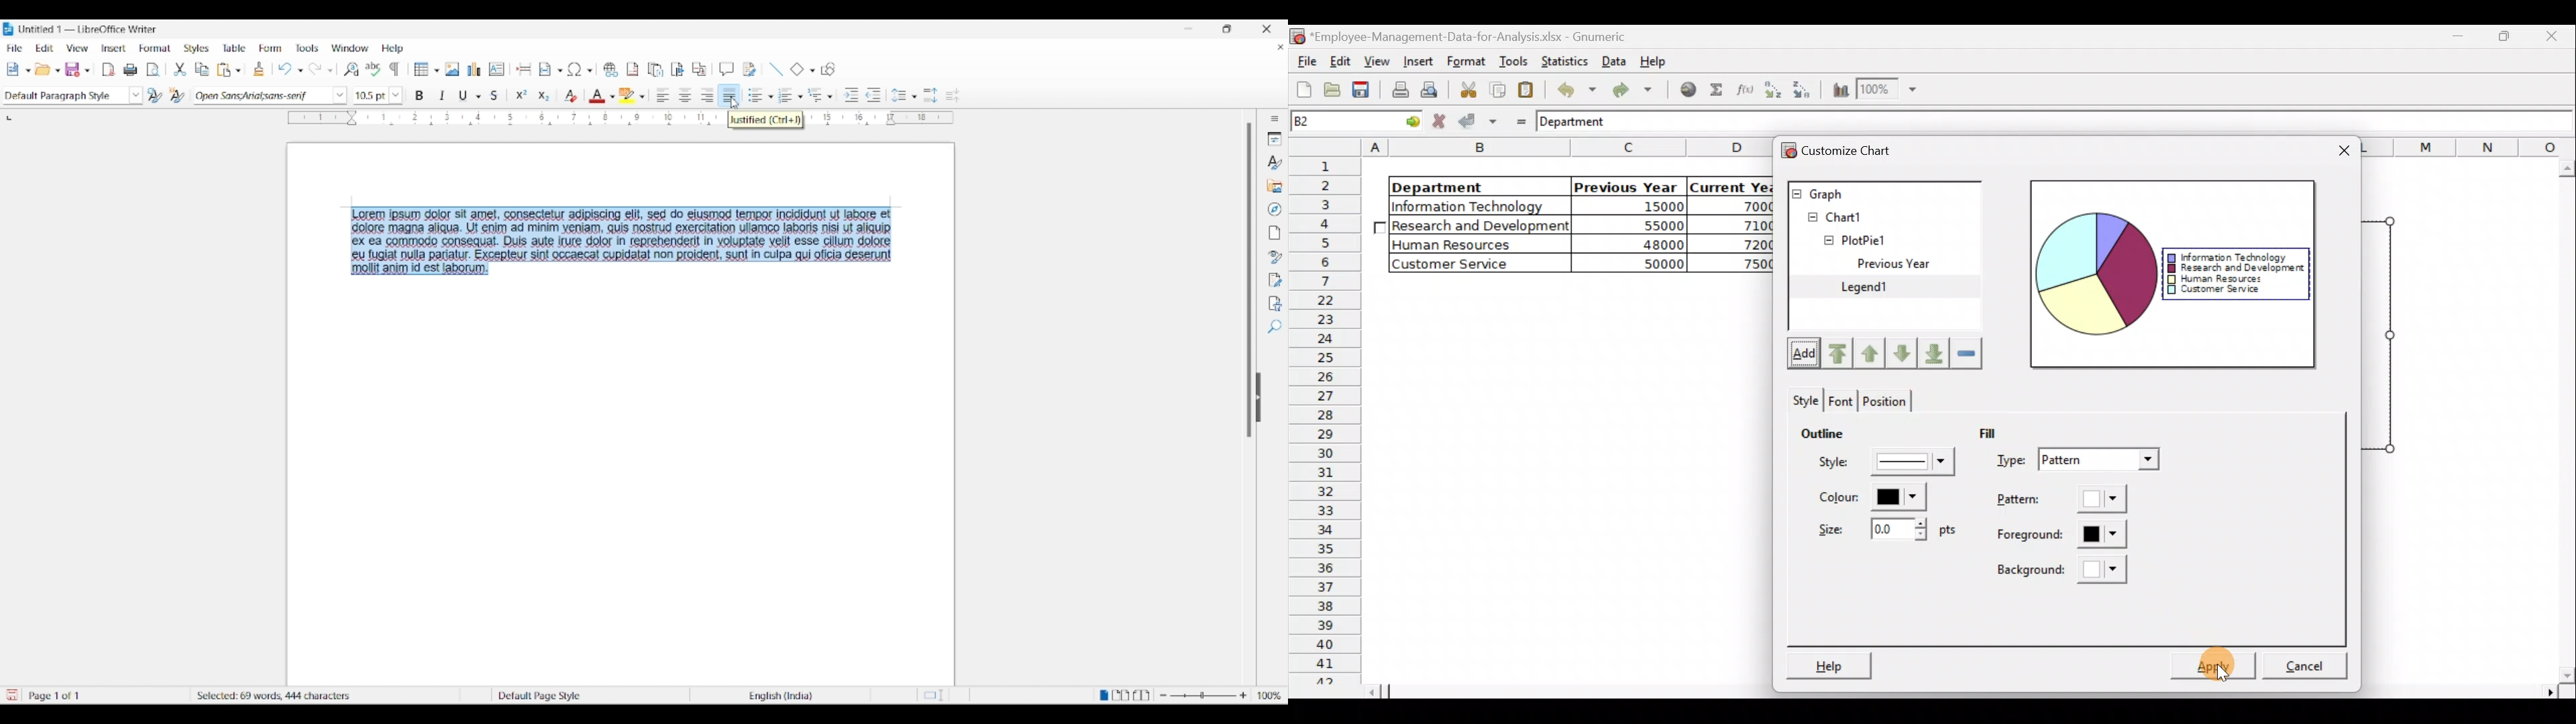  Describe the element at coordinates (1297, 36) in the screenshot. I see `Gnumeric logo` at that location.